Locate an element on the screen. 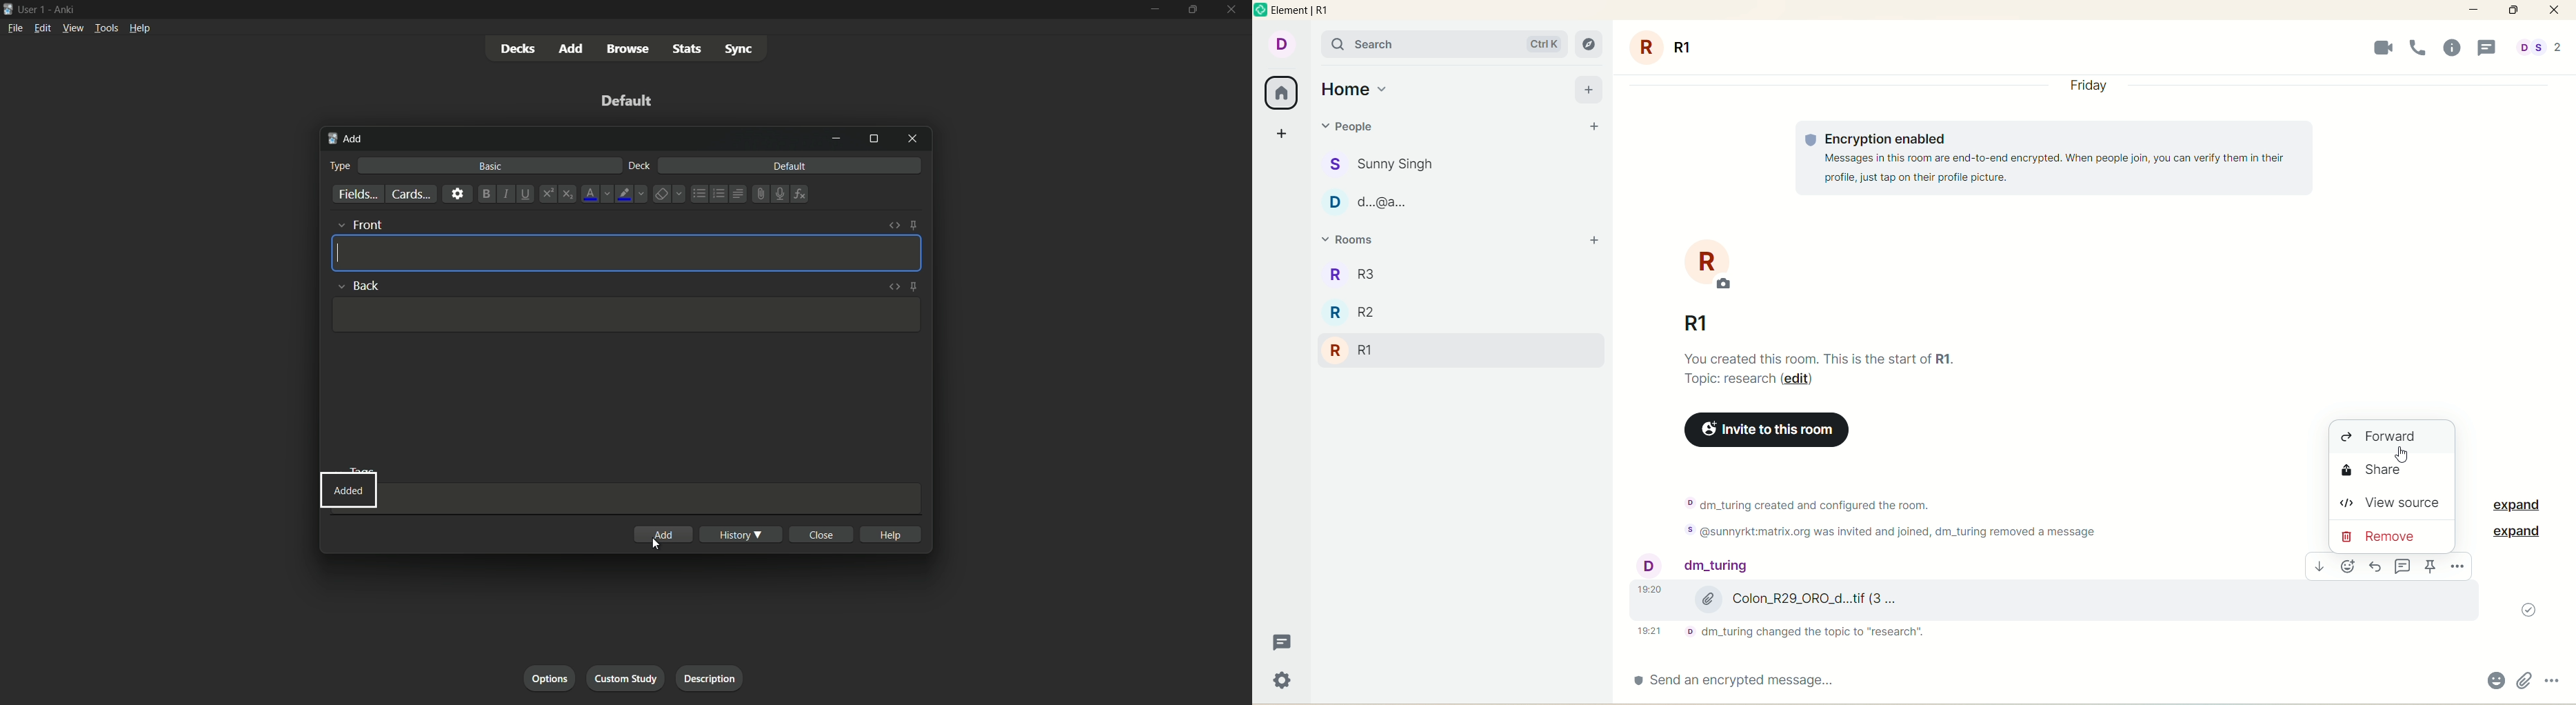  bold is located at coordinates (484, 194).